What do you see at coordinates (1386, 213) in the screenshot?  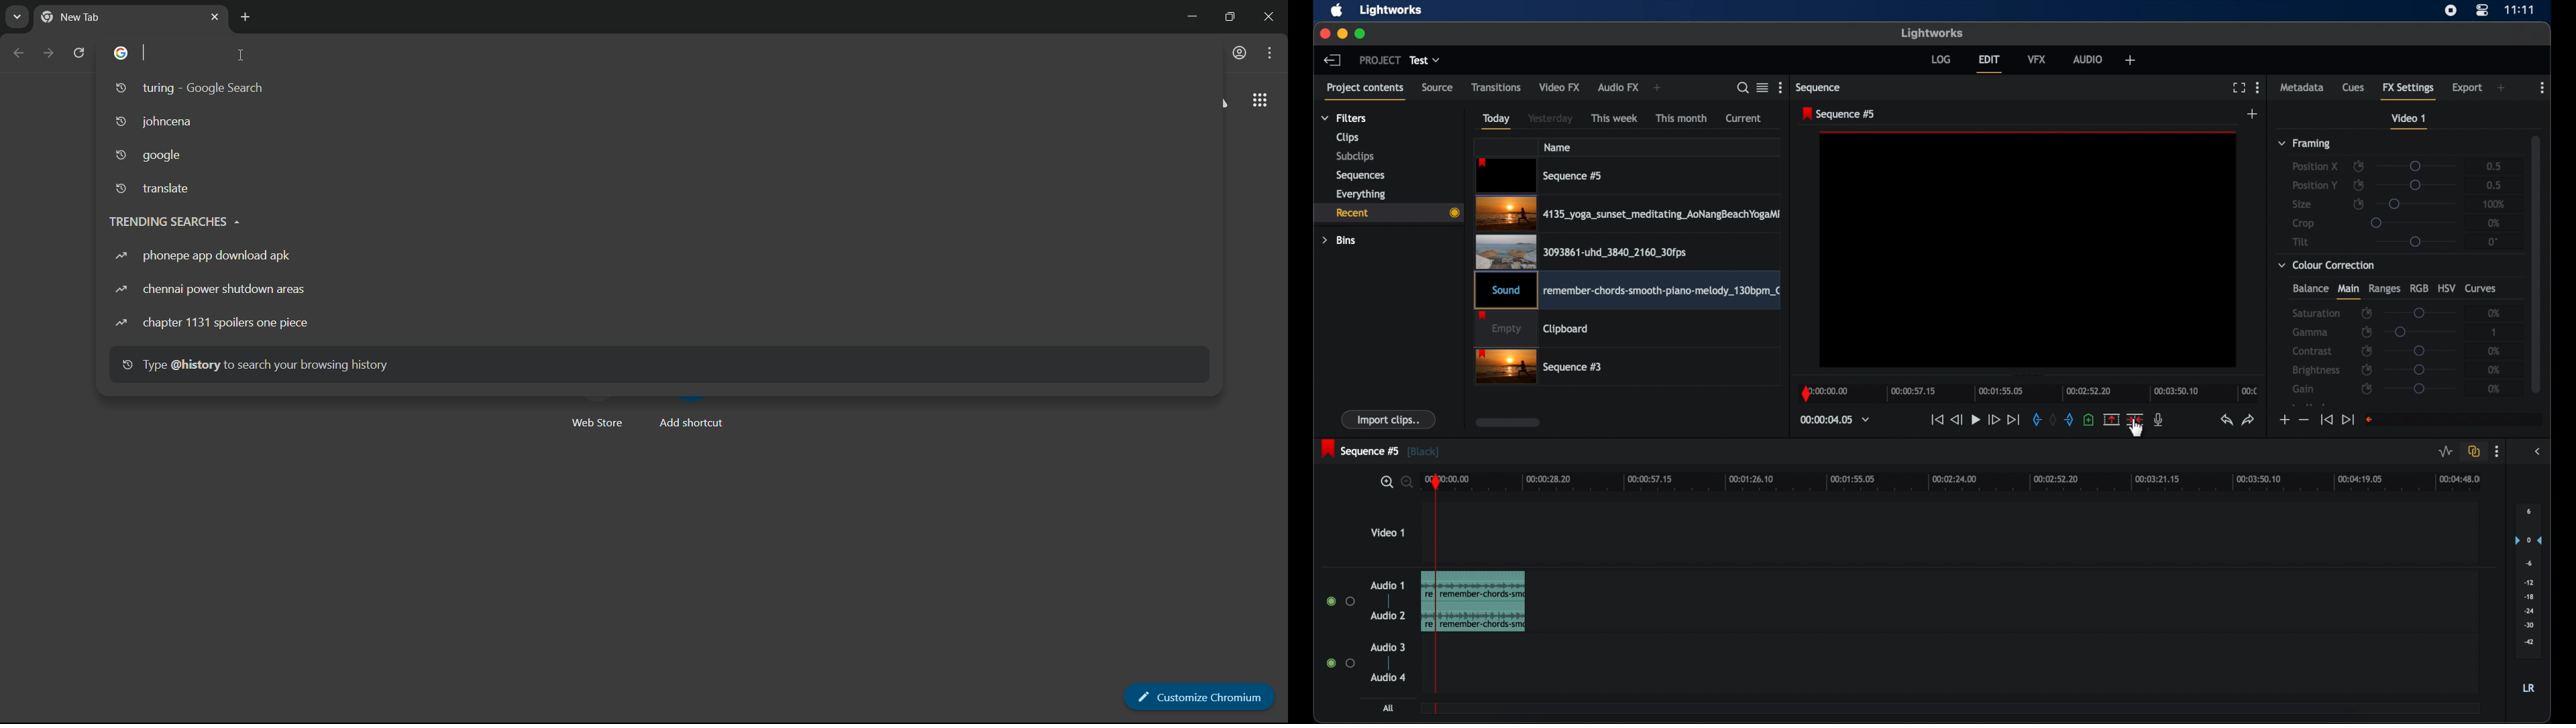 I see `recent` at bounding box center [1386, 213].